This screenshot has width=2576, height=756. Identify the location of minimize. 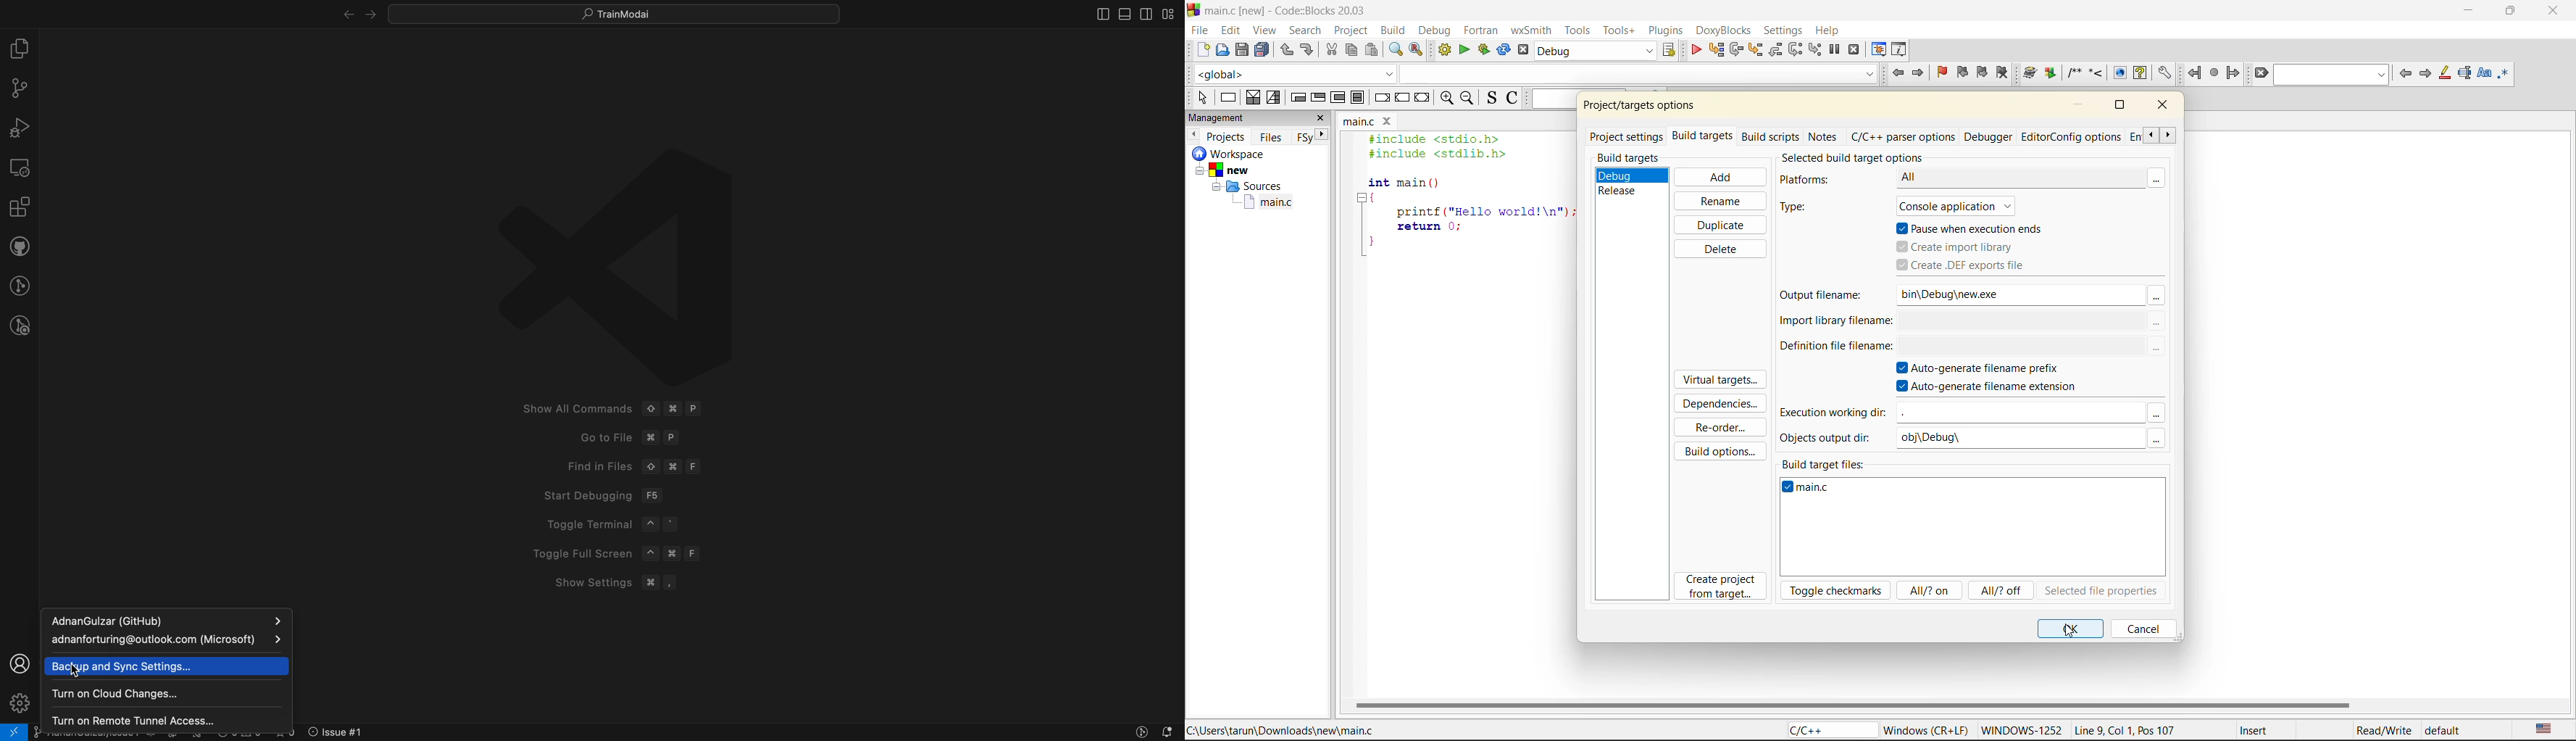
(2080, 105).